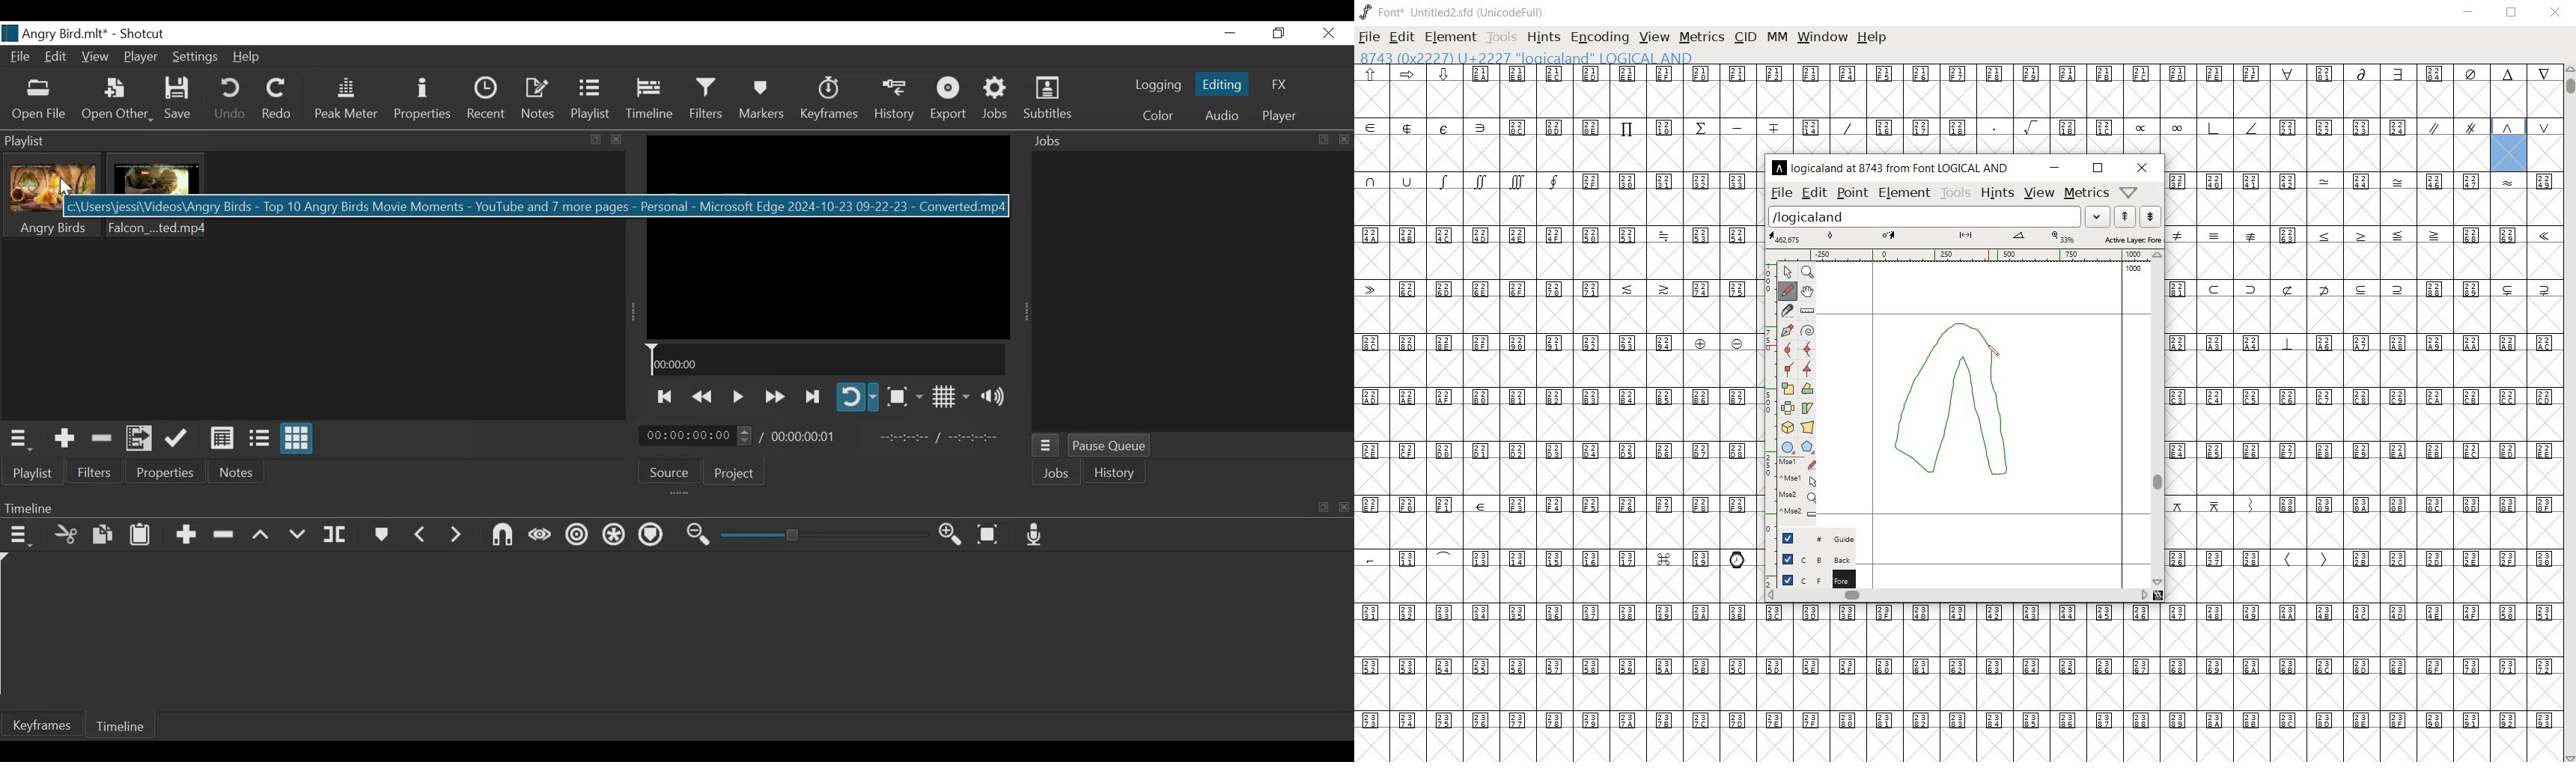  What do you see at coordinates (1788, 389) in the screenshot?
I see `scale the selection` at bounding box center [1788, 389].